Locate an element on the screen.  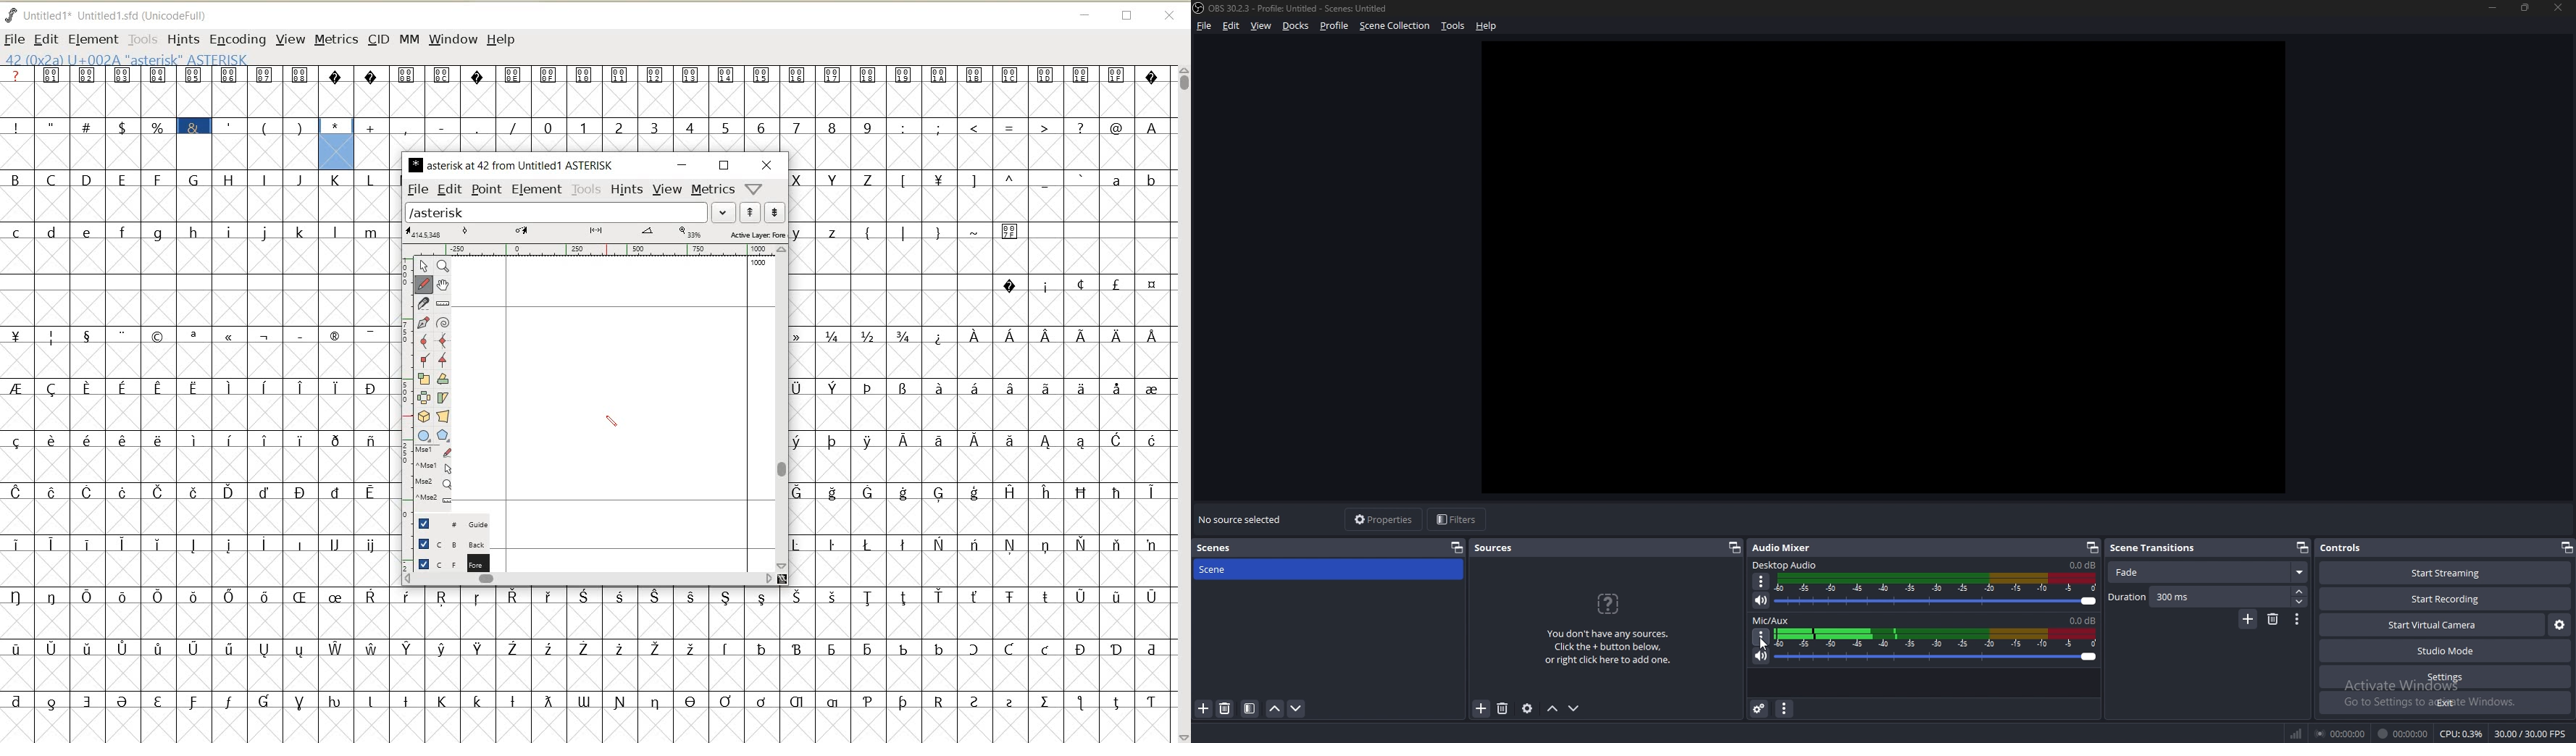
add a corner point is located at coordinates (424, 359).